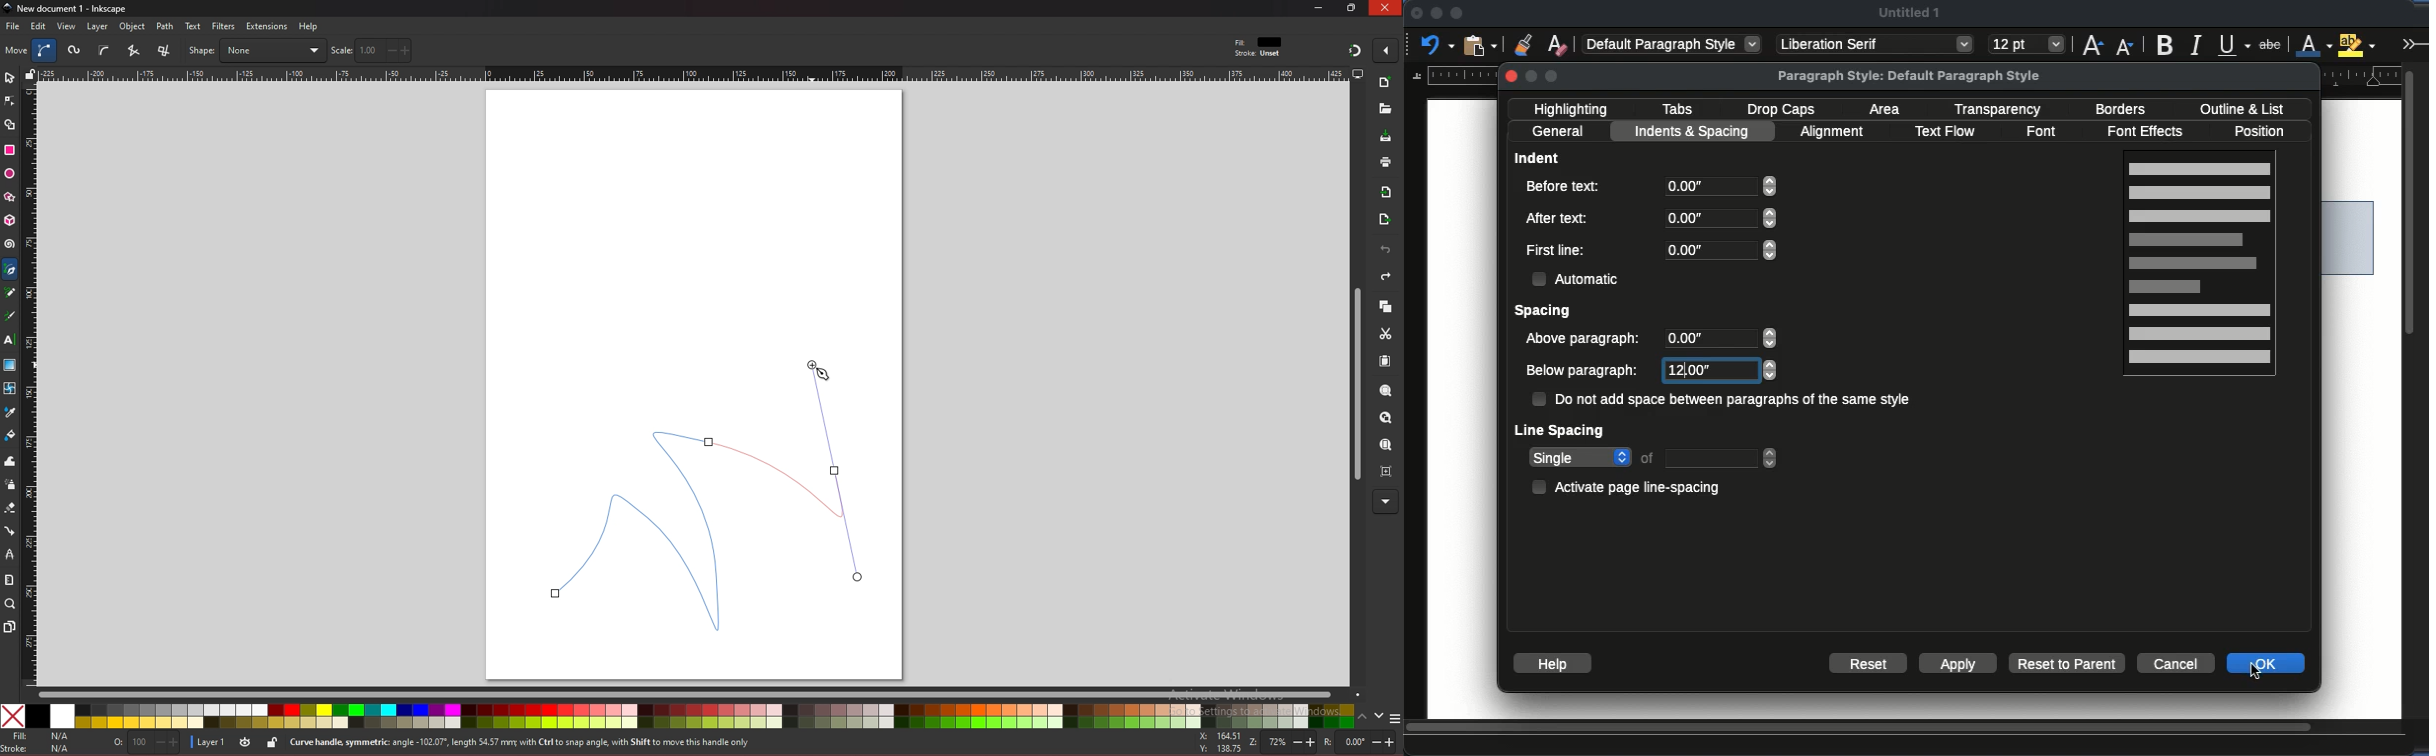 This screenshot has height=756, width=2436. I want to click on squence of straight line segments, so click(133, 50).